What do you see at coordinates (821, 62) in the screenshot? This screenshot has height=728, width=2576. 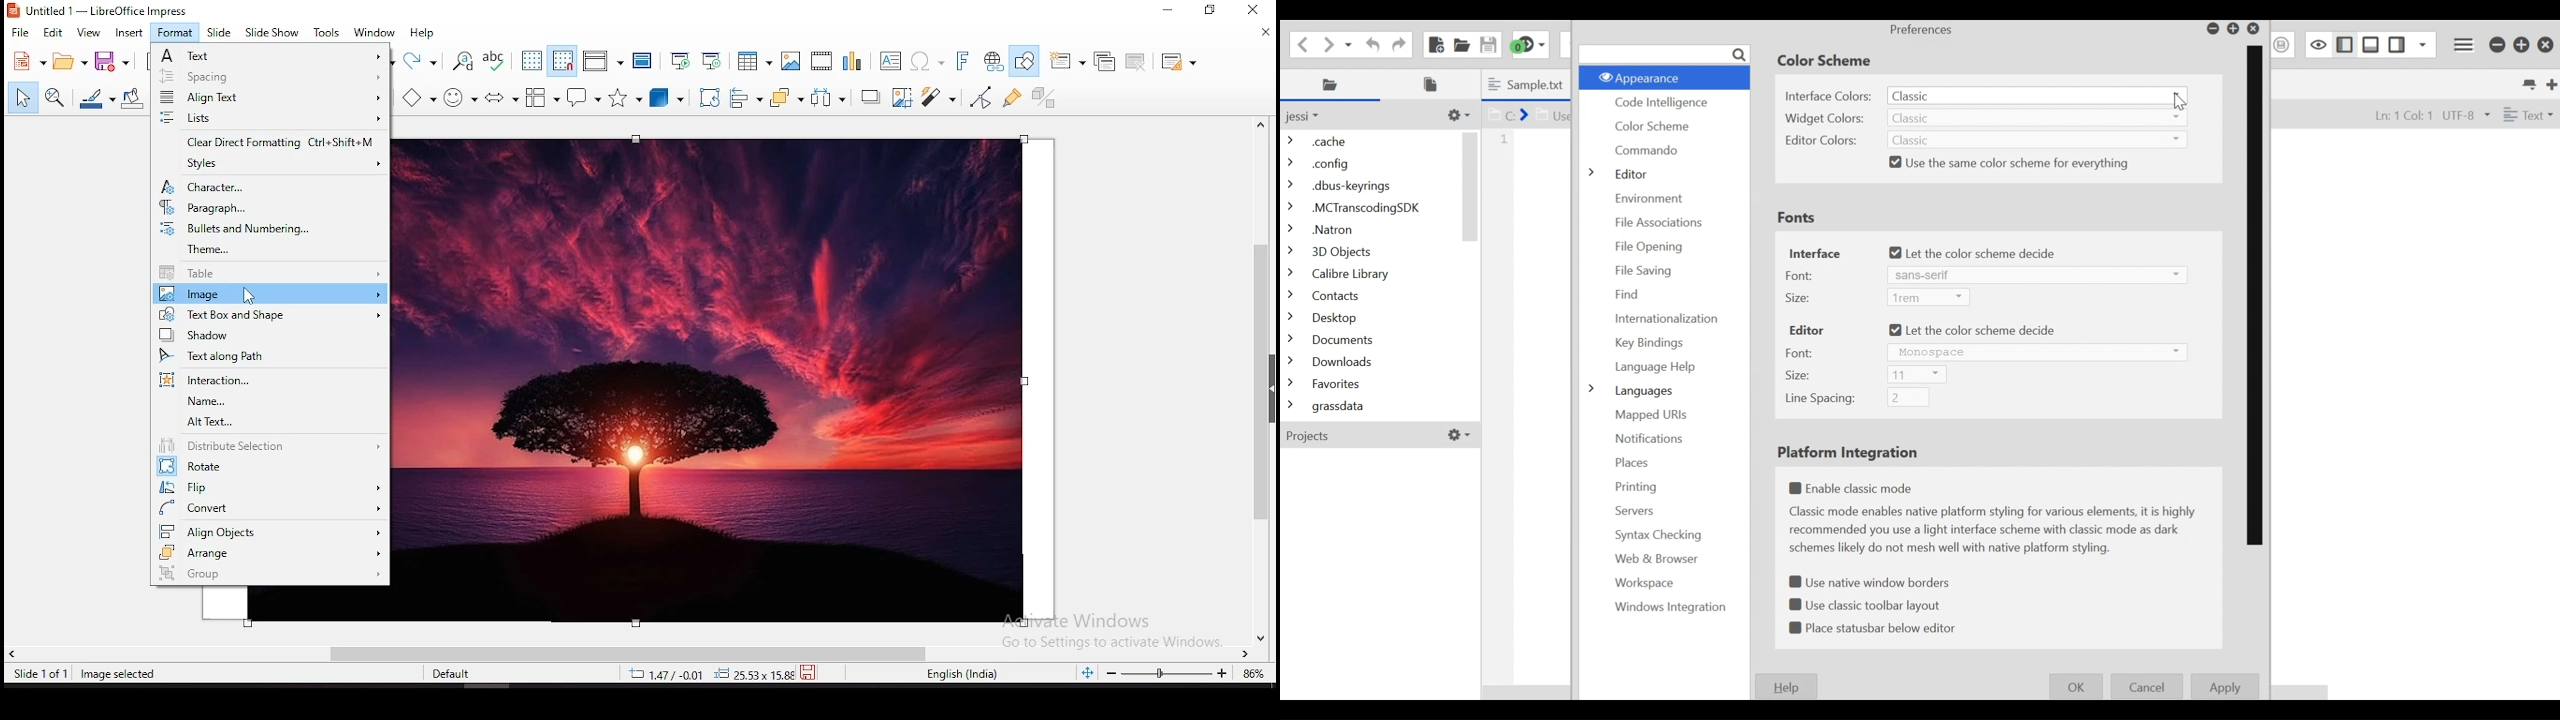 I see `insert video` at bounding box center [821, 62].